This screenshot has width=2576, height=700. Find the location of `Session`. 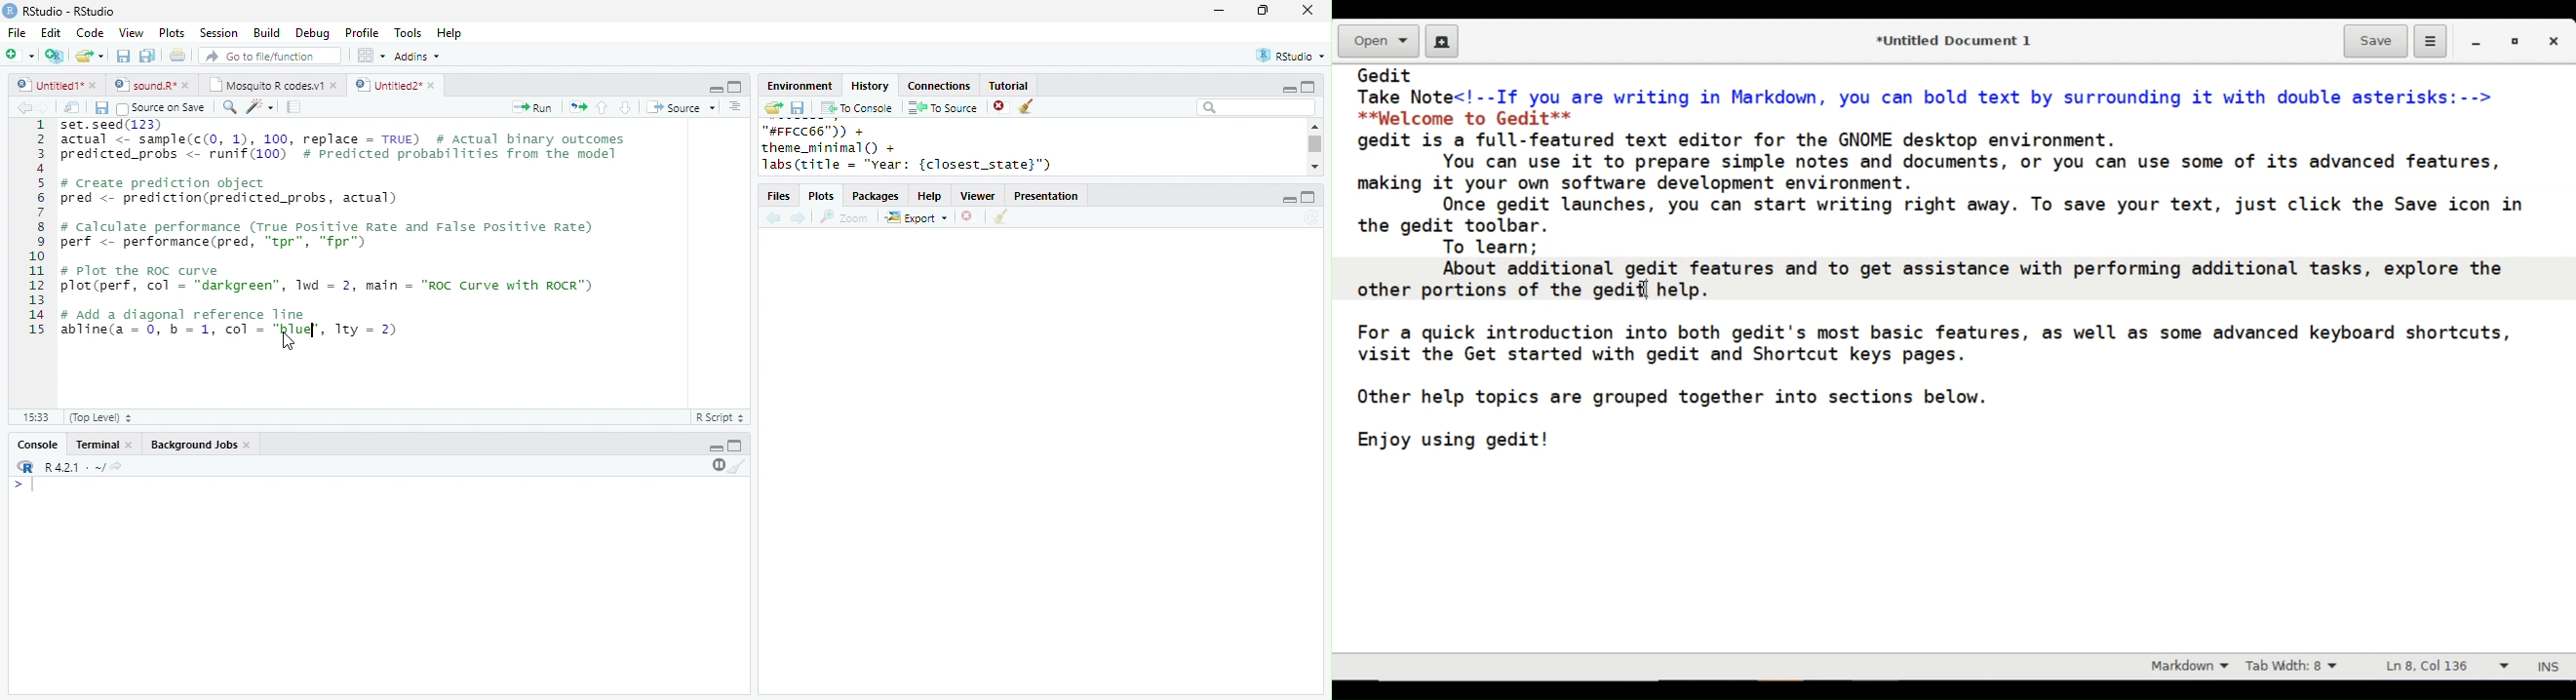

Session is located at coordinates (218, 33).